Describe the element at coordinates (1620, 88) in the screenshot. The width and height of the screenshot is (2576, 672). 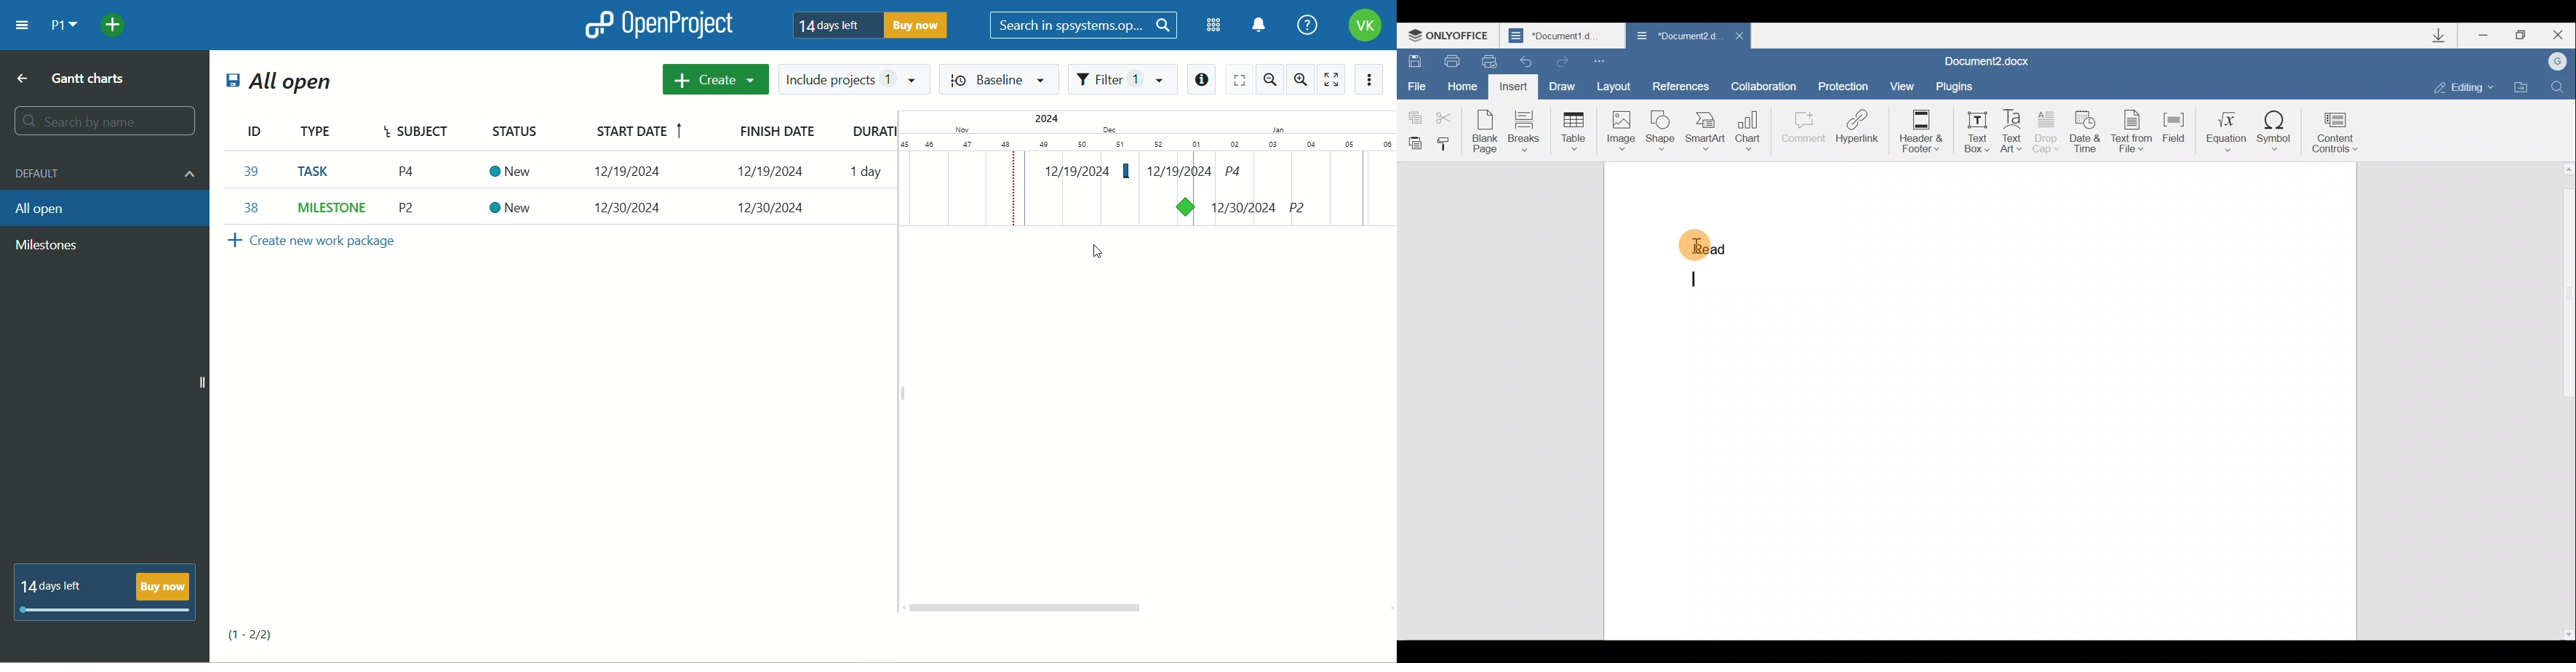
I see `Layout` at that location.